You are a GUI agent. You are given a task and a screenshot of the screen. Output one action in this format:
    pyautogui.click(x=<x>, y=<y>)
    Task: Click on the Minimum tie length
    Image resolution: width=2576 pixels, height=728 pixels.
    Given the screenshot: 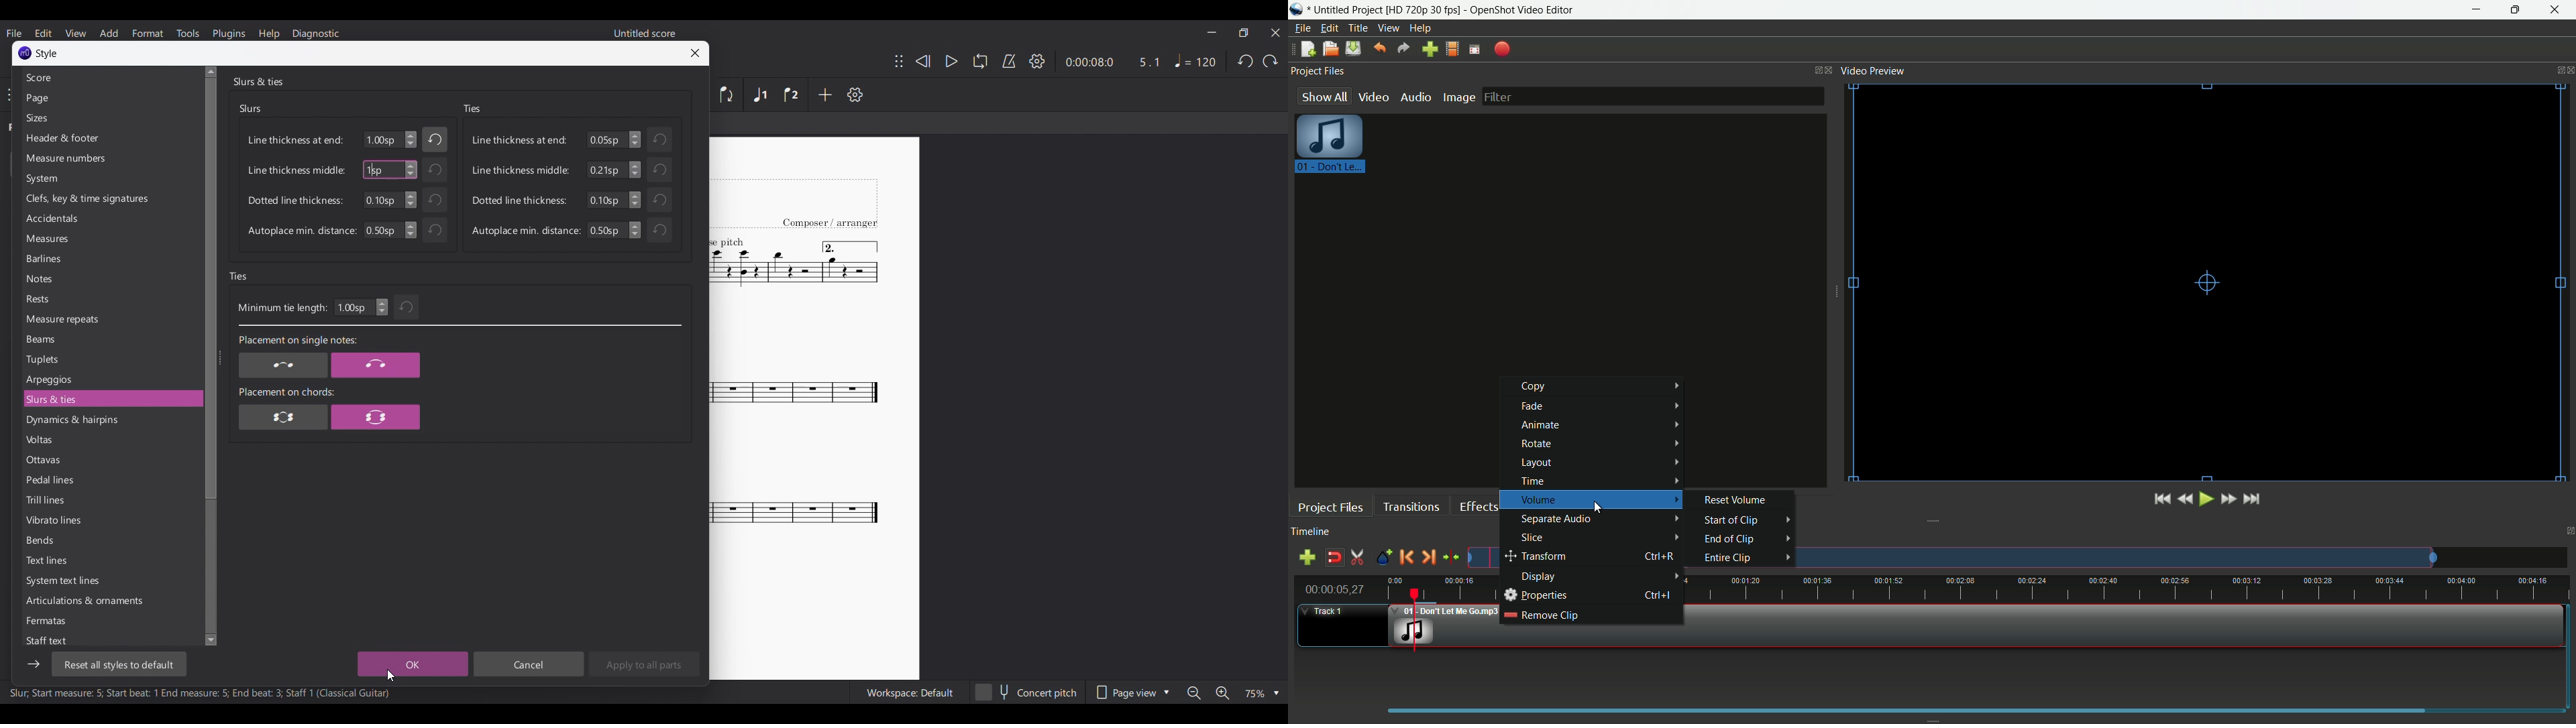 What is the action you would take?
    pyautogui.click(x=282, y=308)
    